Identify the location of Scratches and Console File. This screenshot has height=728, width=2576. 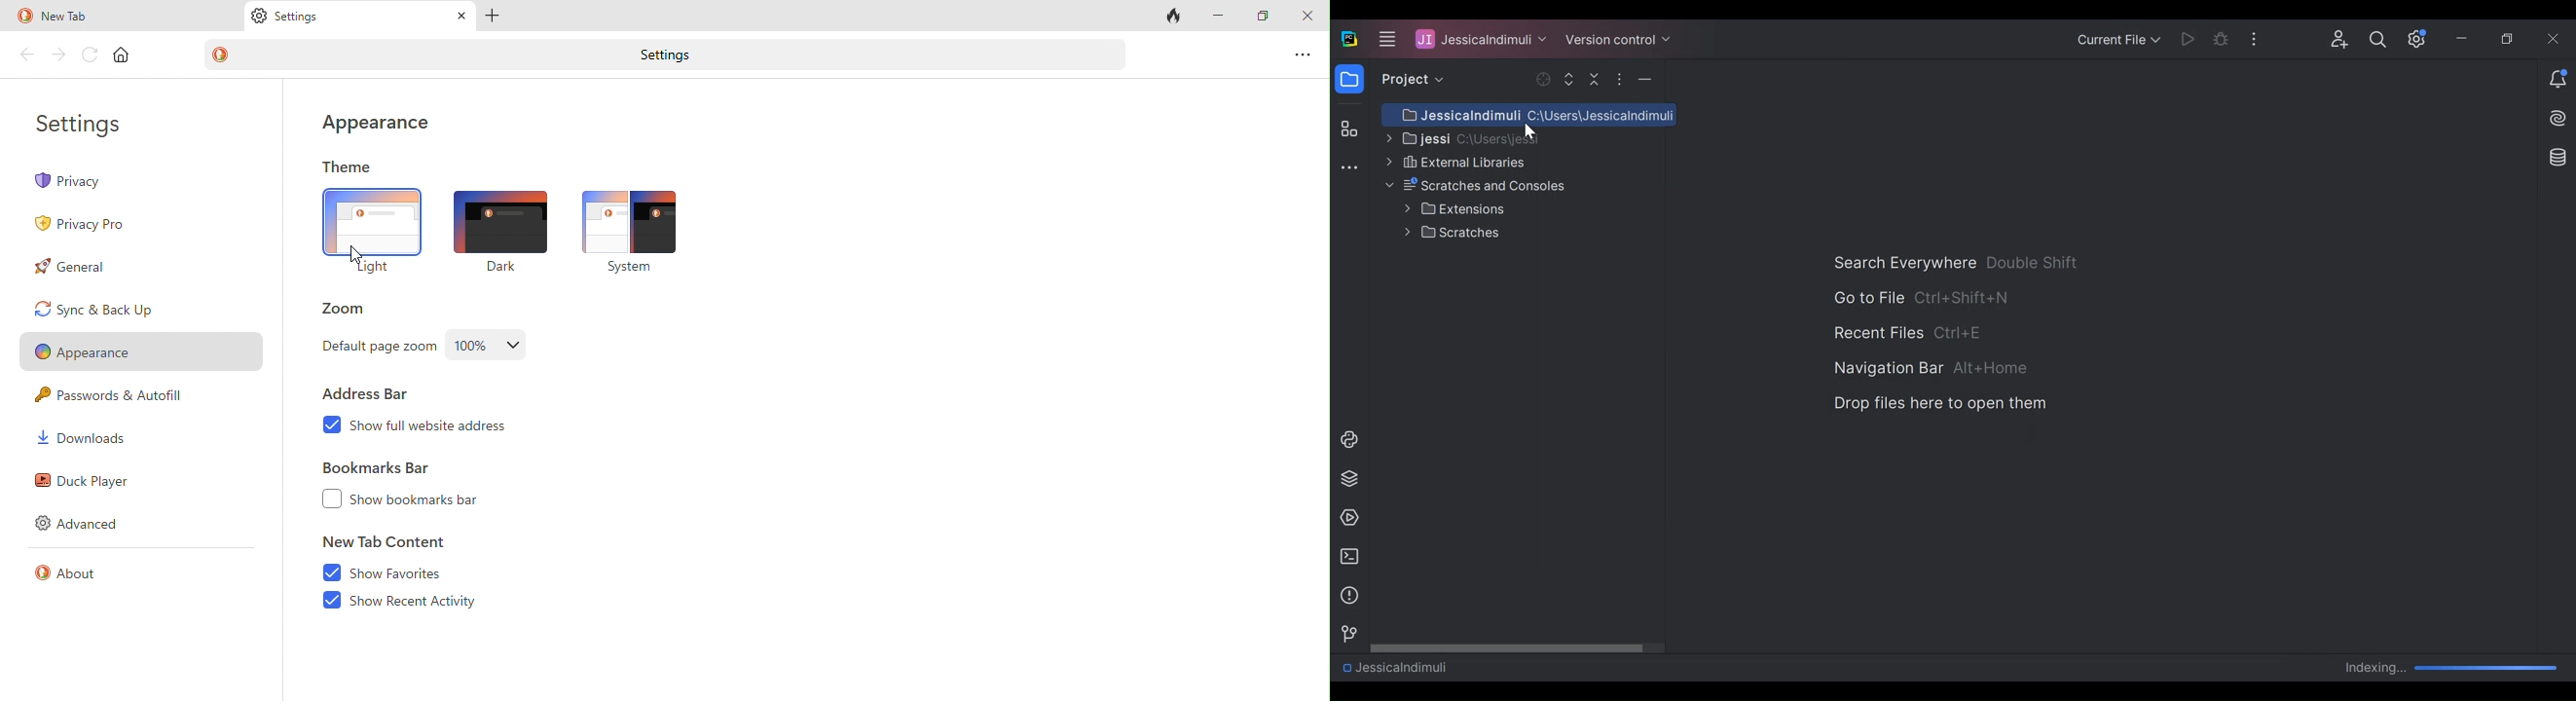
(1478, 186).